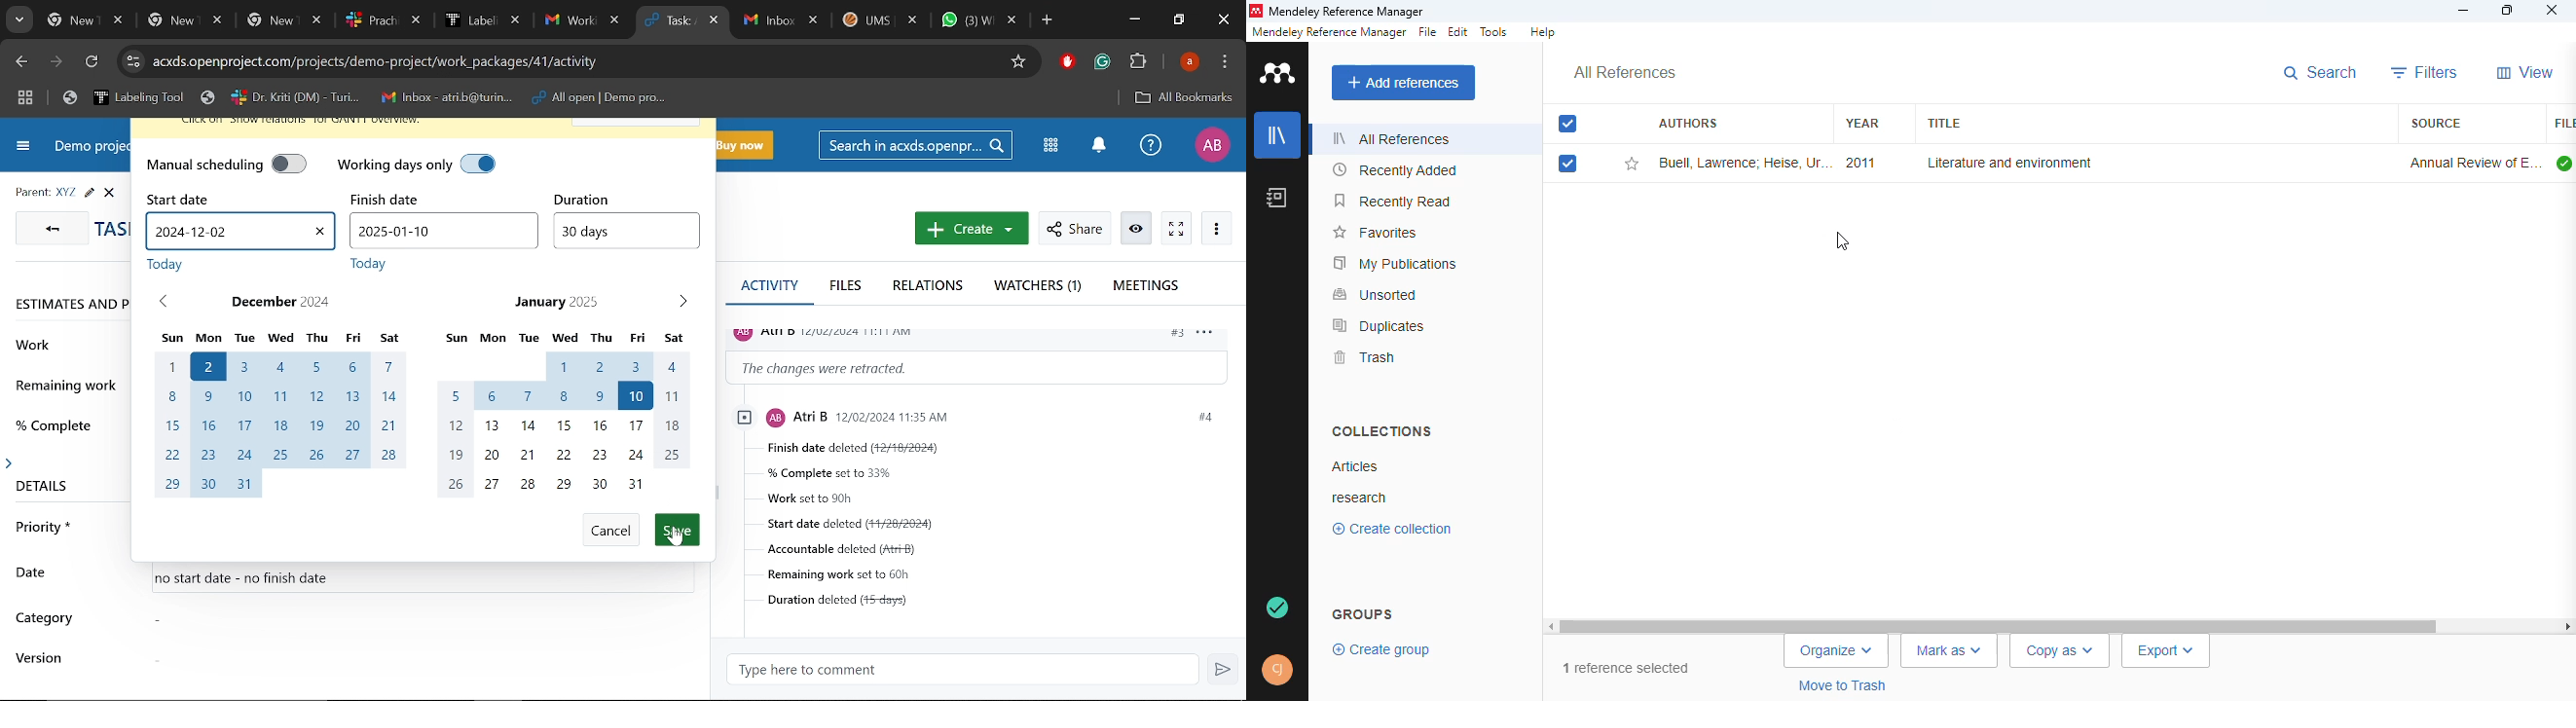 This screenshot has width=2576, height=728. I want to click on category, so click(46, 619).